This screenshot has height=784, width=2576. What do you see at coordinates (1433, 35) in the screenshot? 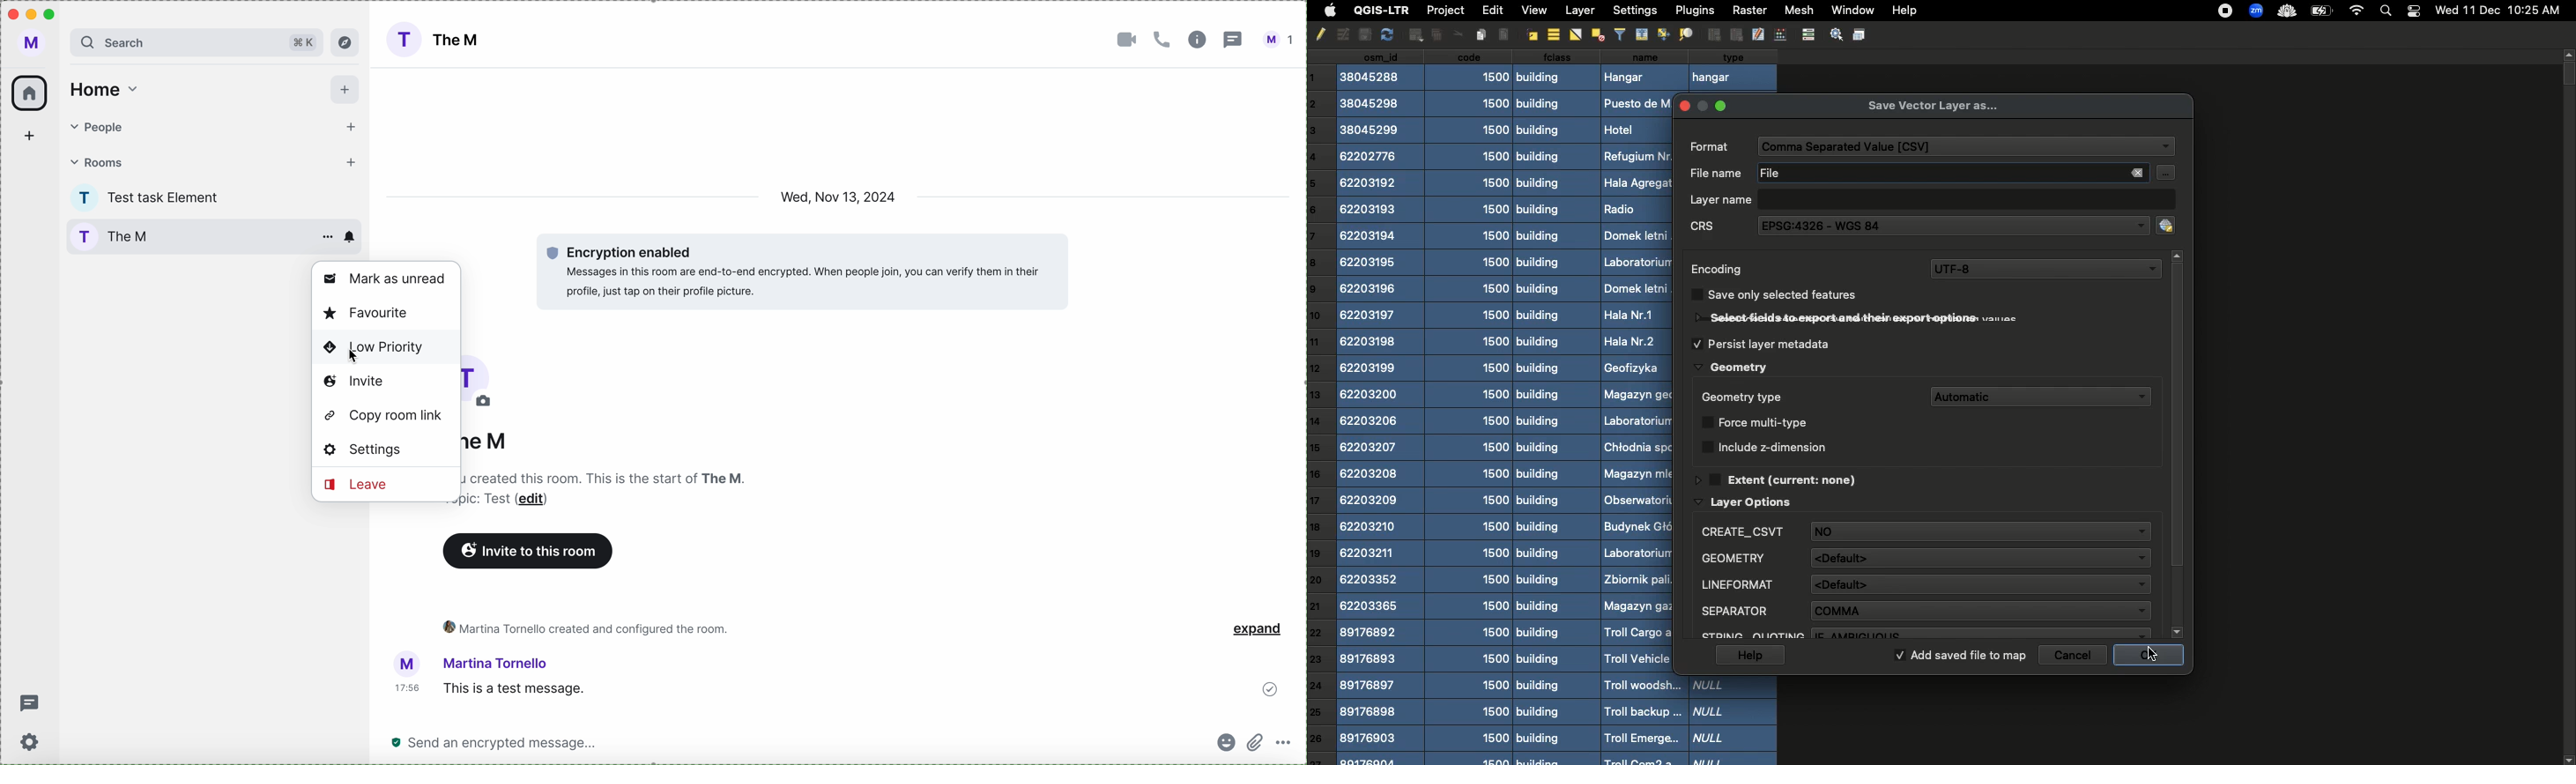
I see `Insert Text Box` at bounding box center [1433, 35].